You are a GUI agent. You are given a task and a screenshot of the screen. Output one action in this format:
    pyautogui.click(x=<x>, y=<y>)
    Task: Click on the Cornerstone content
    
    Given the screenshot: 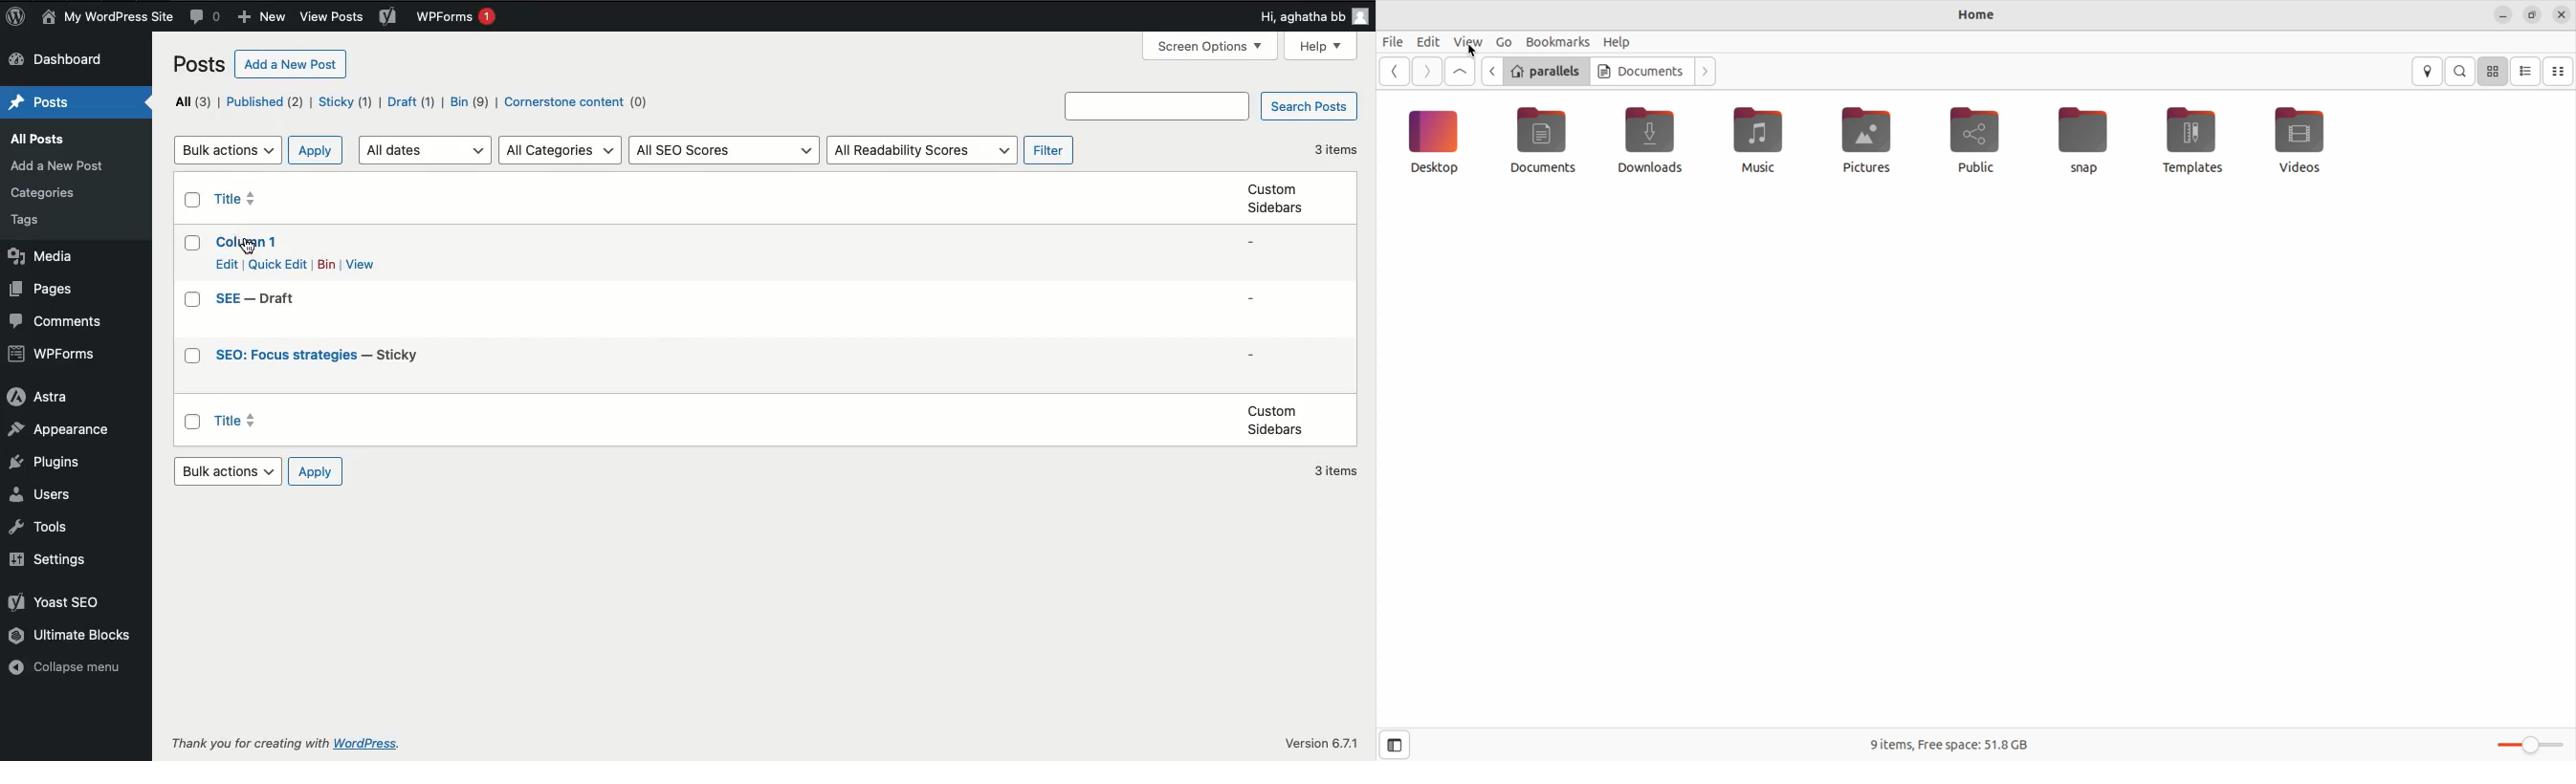 What is the action you would take?
    pyautogui.click(x=575, y=103)
    